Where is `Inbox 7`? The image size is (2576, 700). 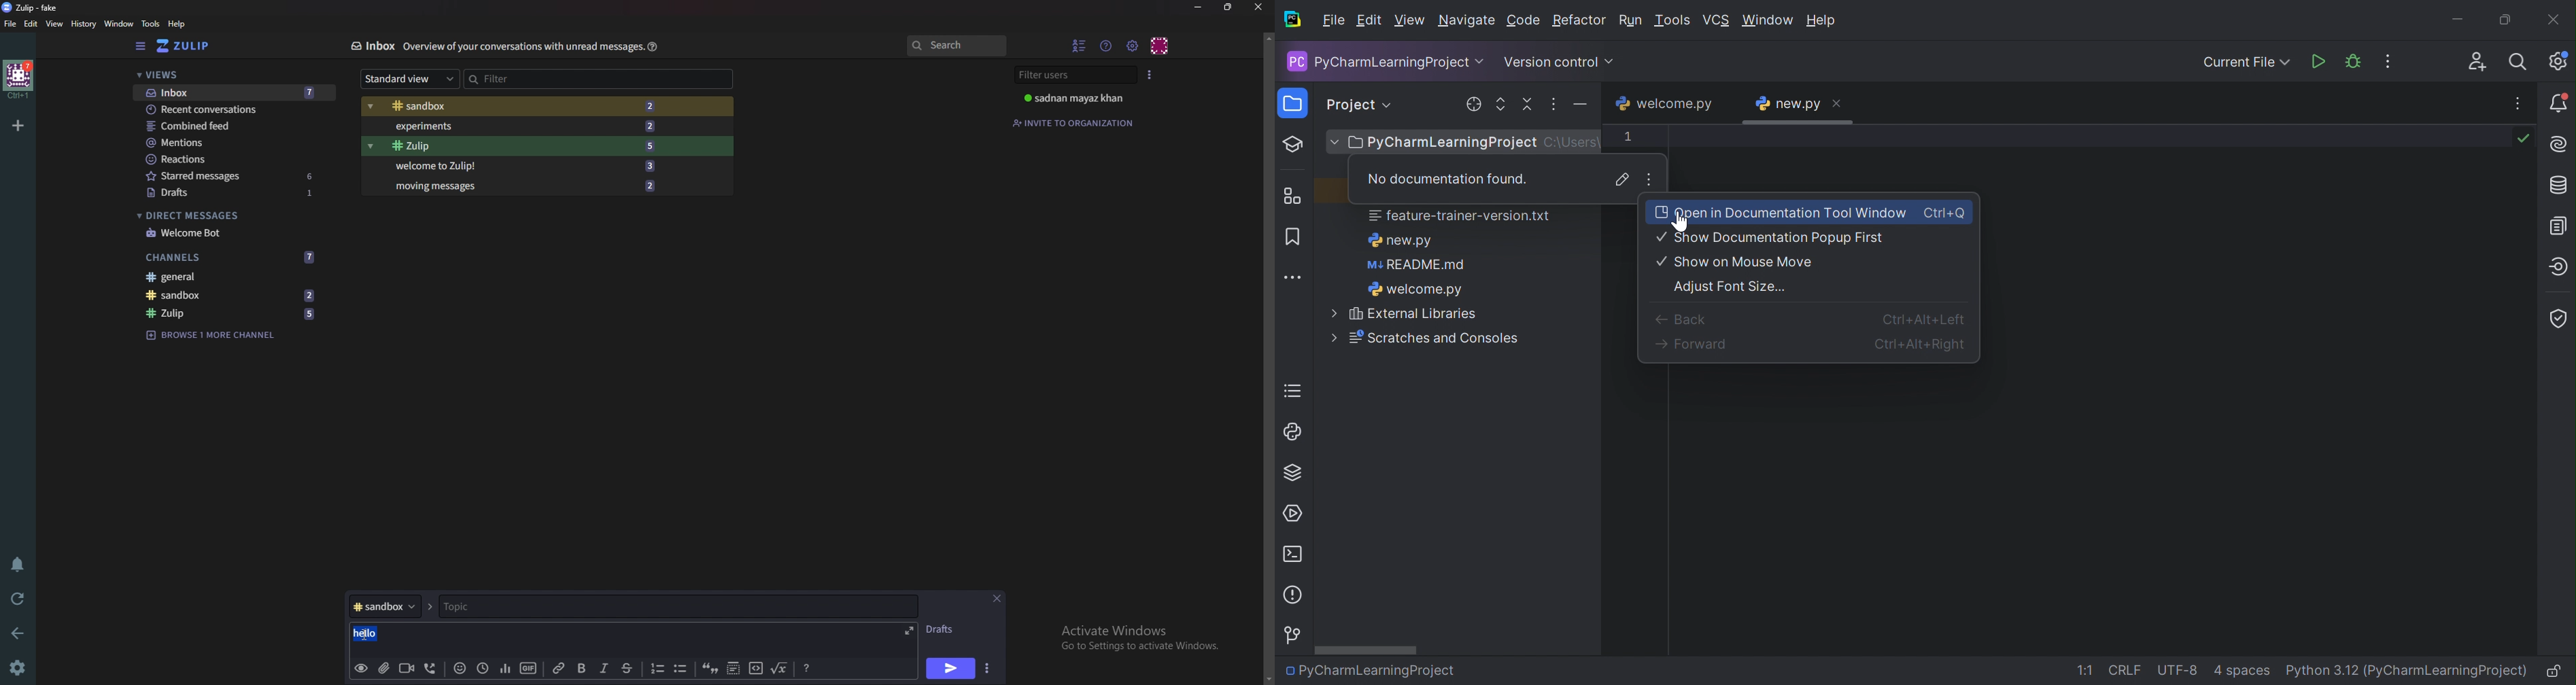 Inbox 7 is located at coordinates (234, 94).